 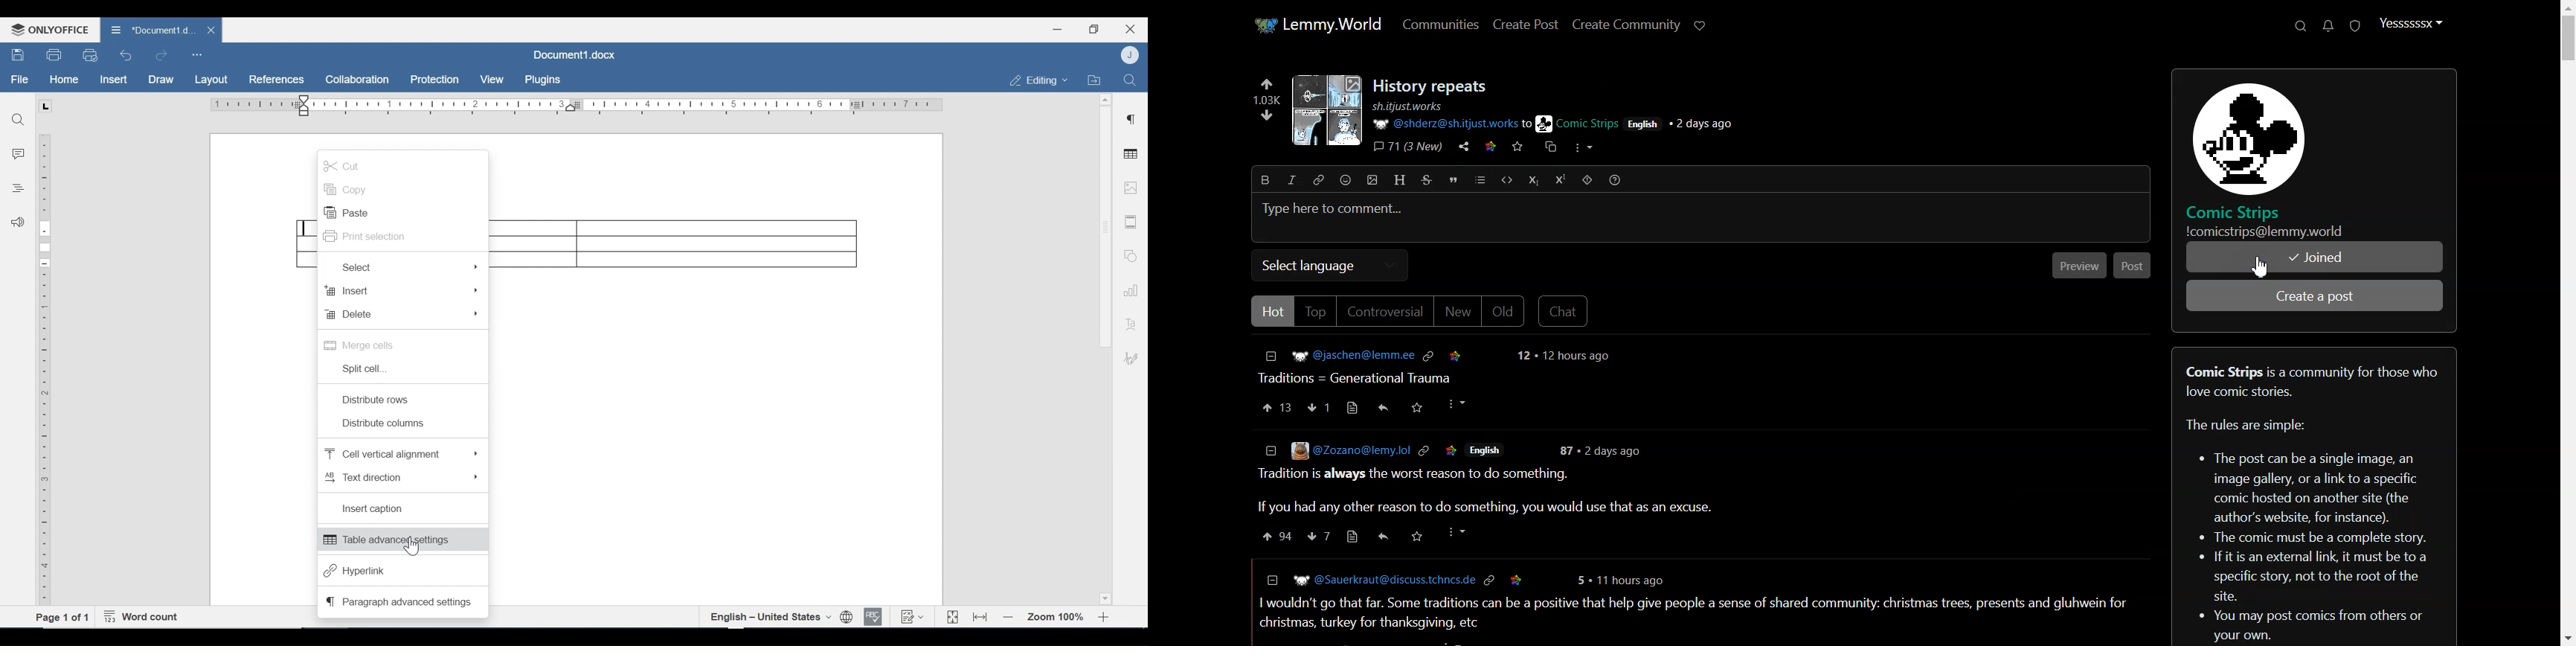 What do you see at coordinates (1443, 124) in the screenshot?
I see `@shderz@sh.itjust.work` at bounding box center [1443, 124].